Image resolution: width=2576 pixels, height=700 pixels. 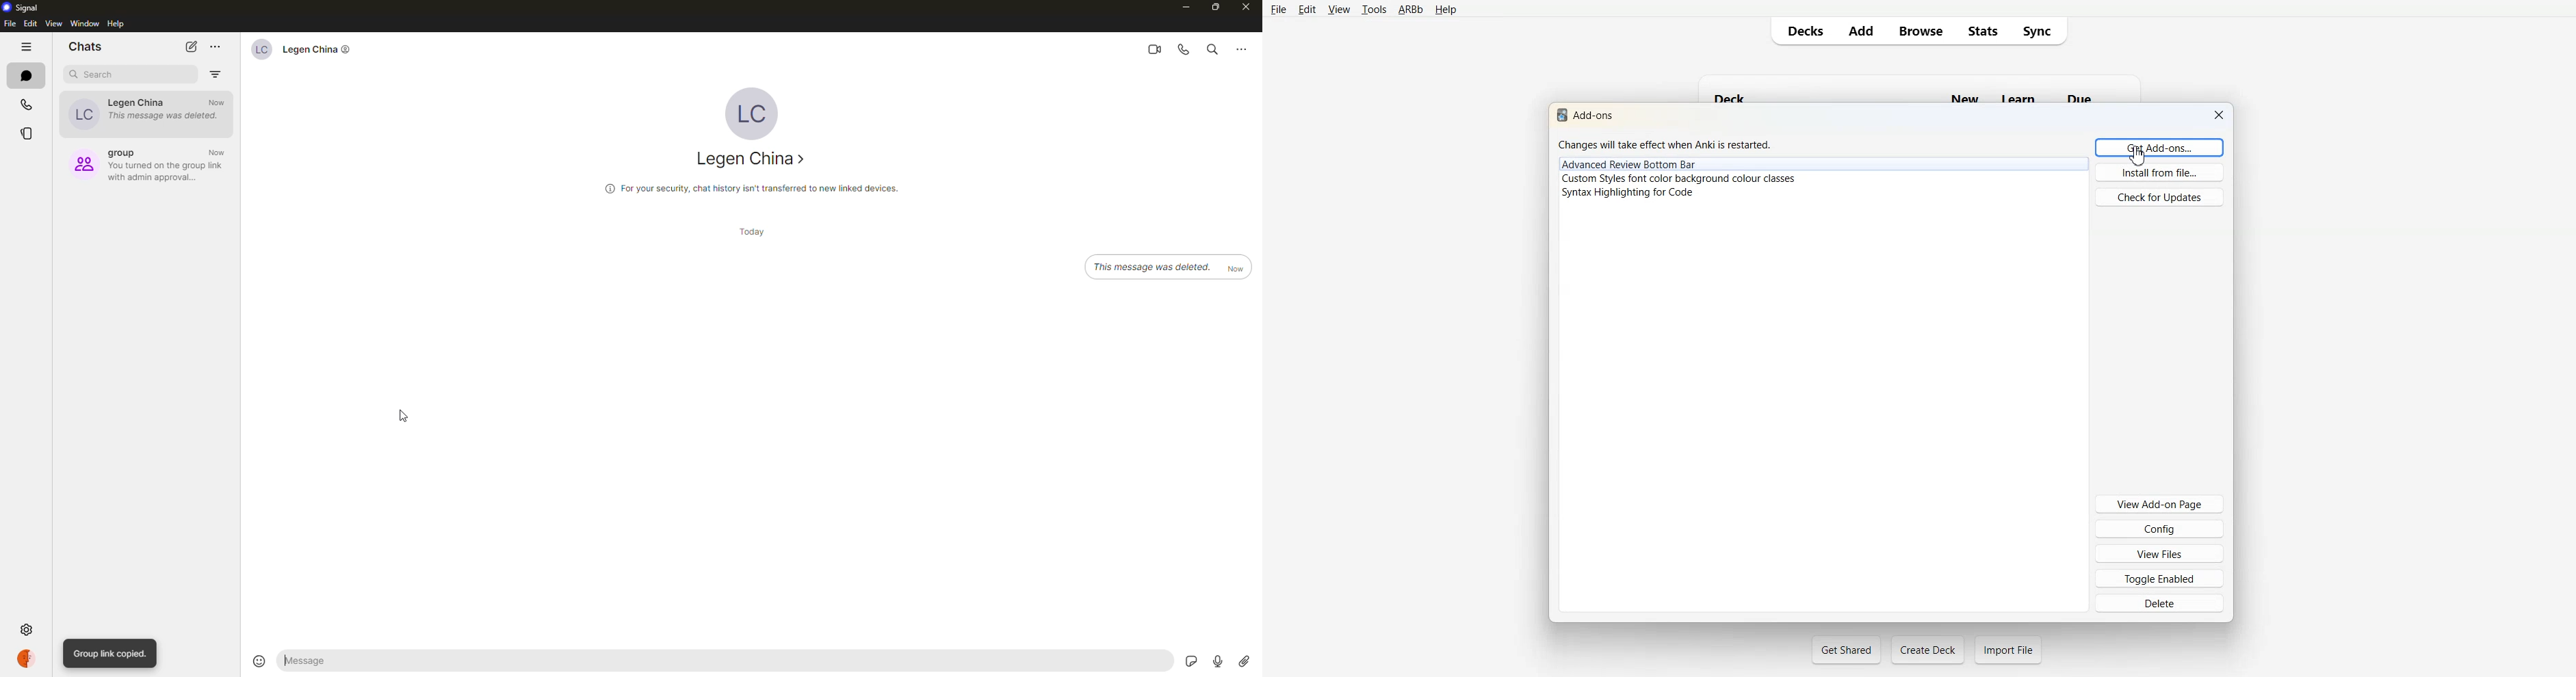 What do you see at coordinates (2159, 603) in the screenshot?
I see `Delete` at bounding box center [2159, 603].